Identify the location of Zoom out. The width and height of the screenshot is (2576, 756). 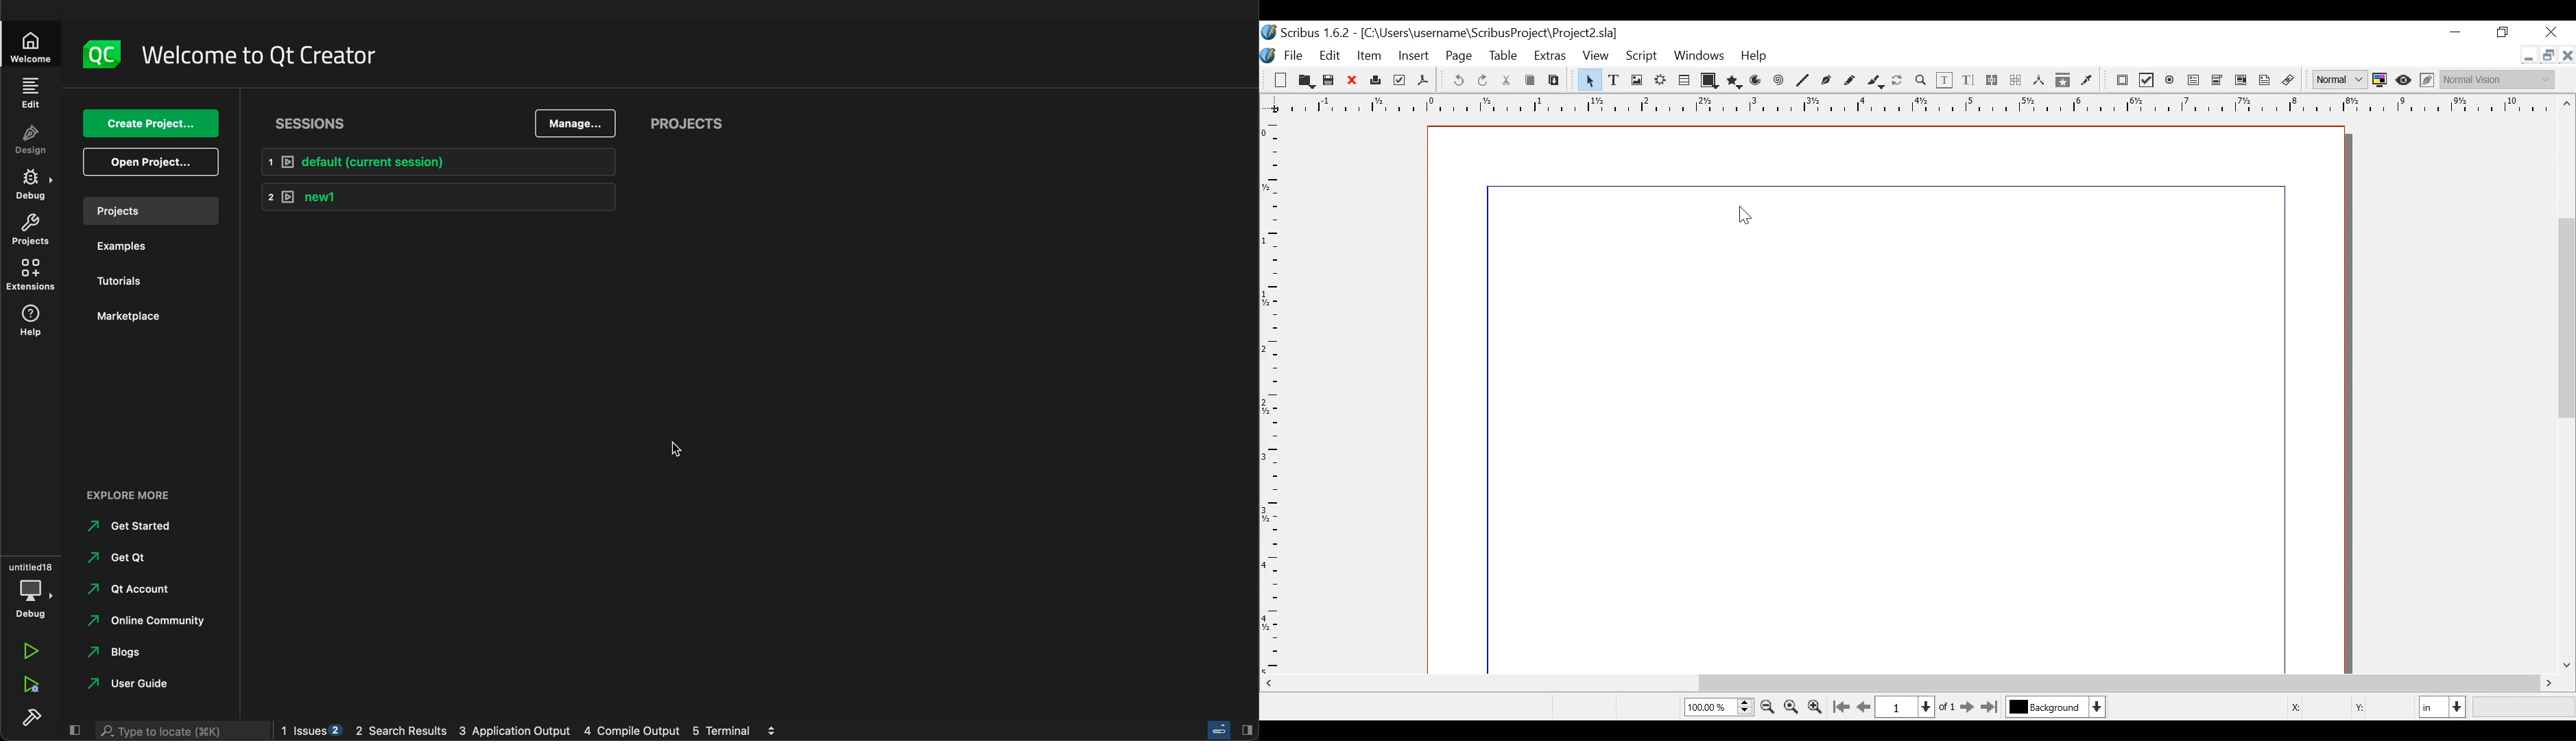
(1769, 705).